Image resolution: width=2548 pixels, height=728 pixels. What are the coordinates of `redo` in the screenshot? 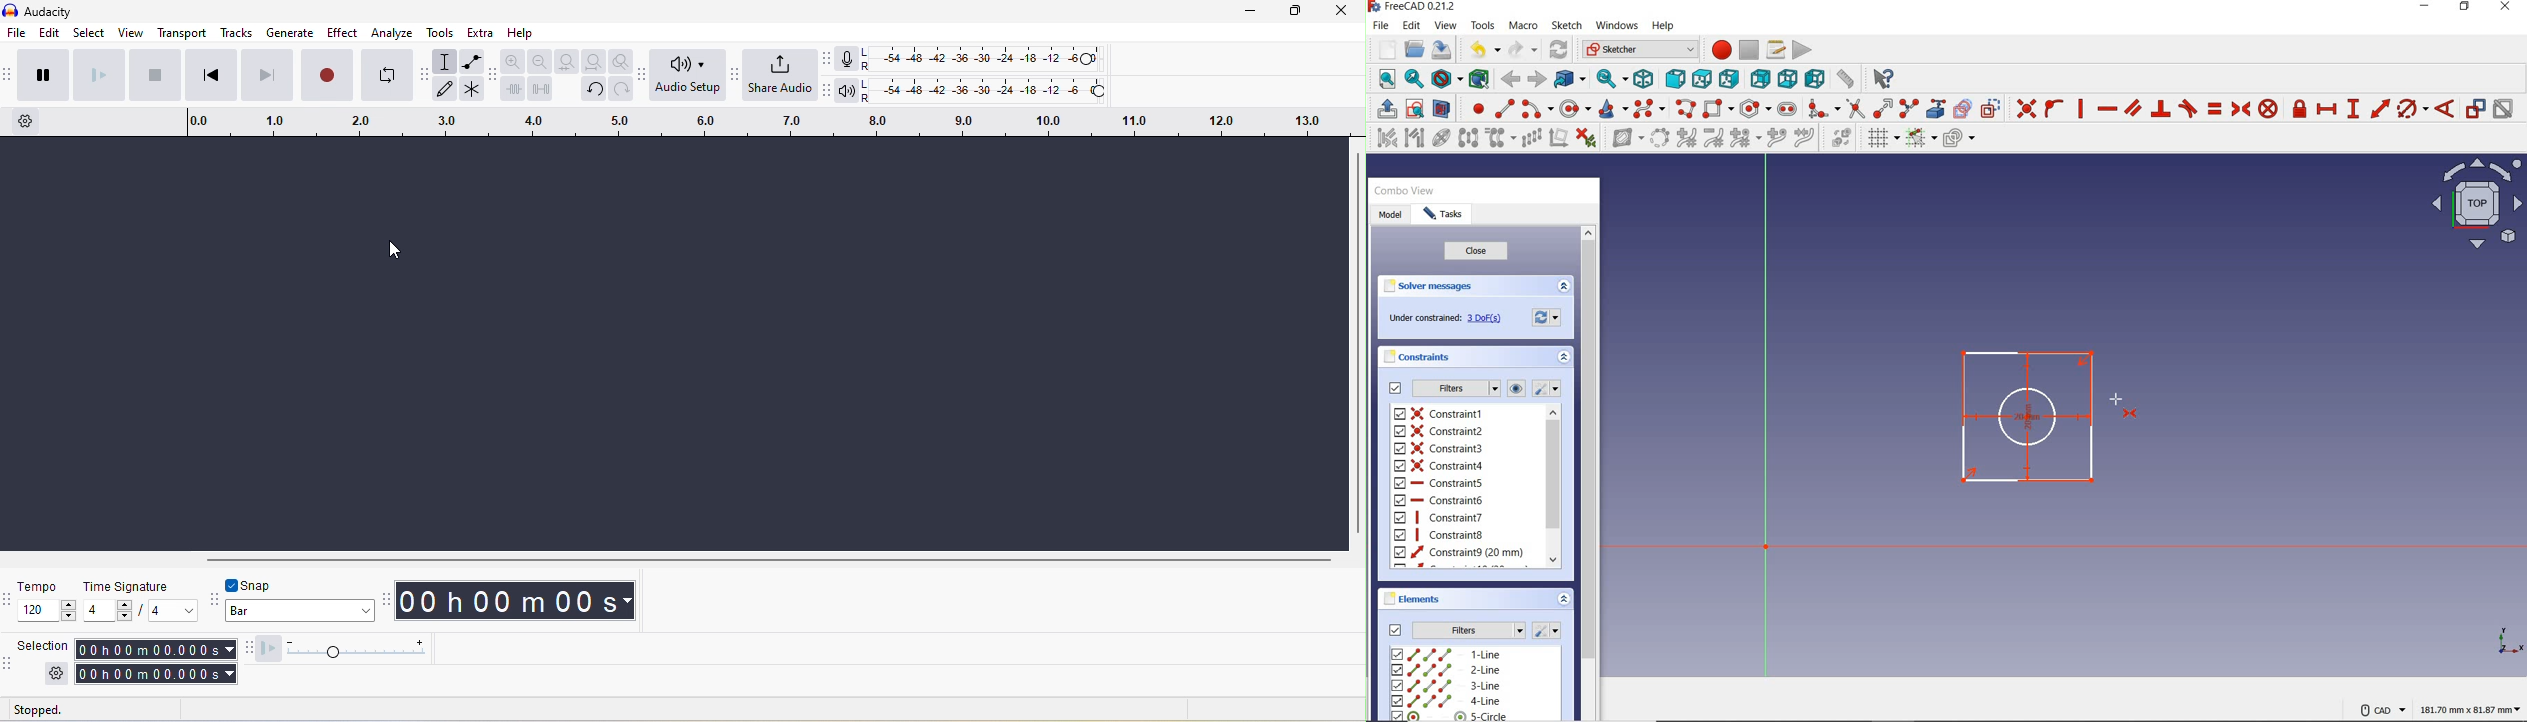 It's located at (1523, 49).